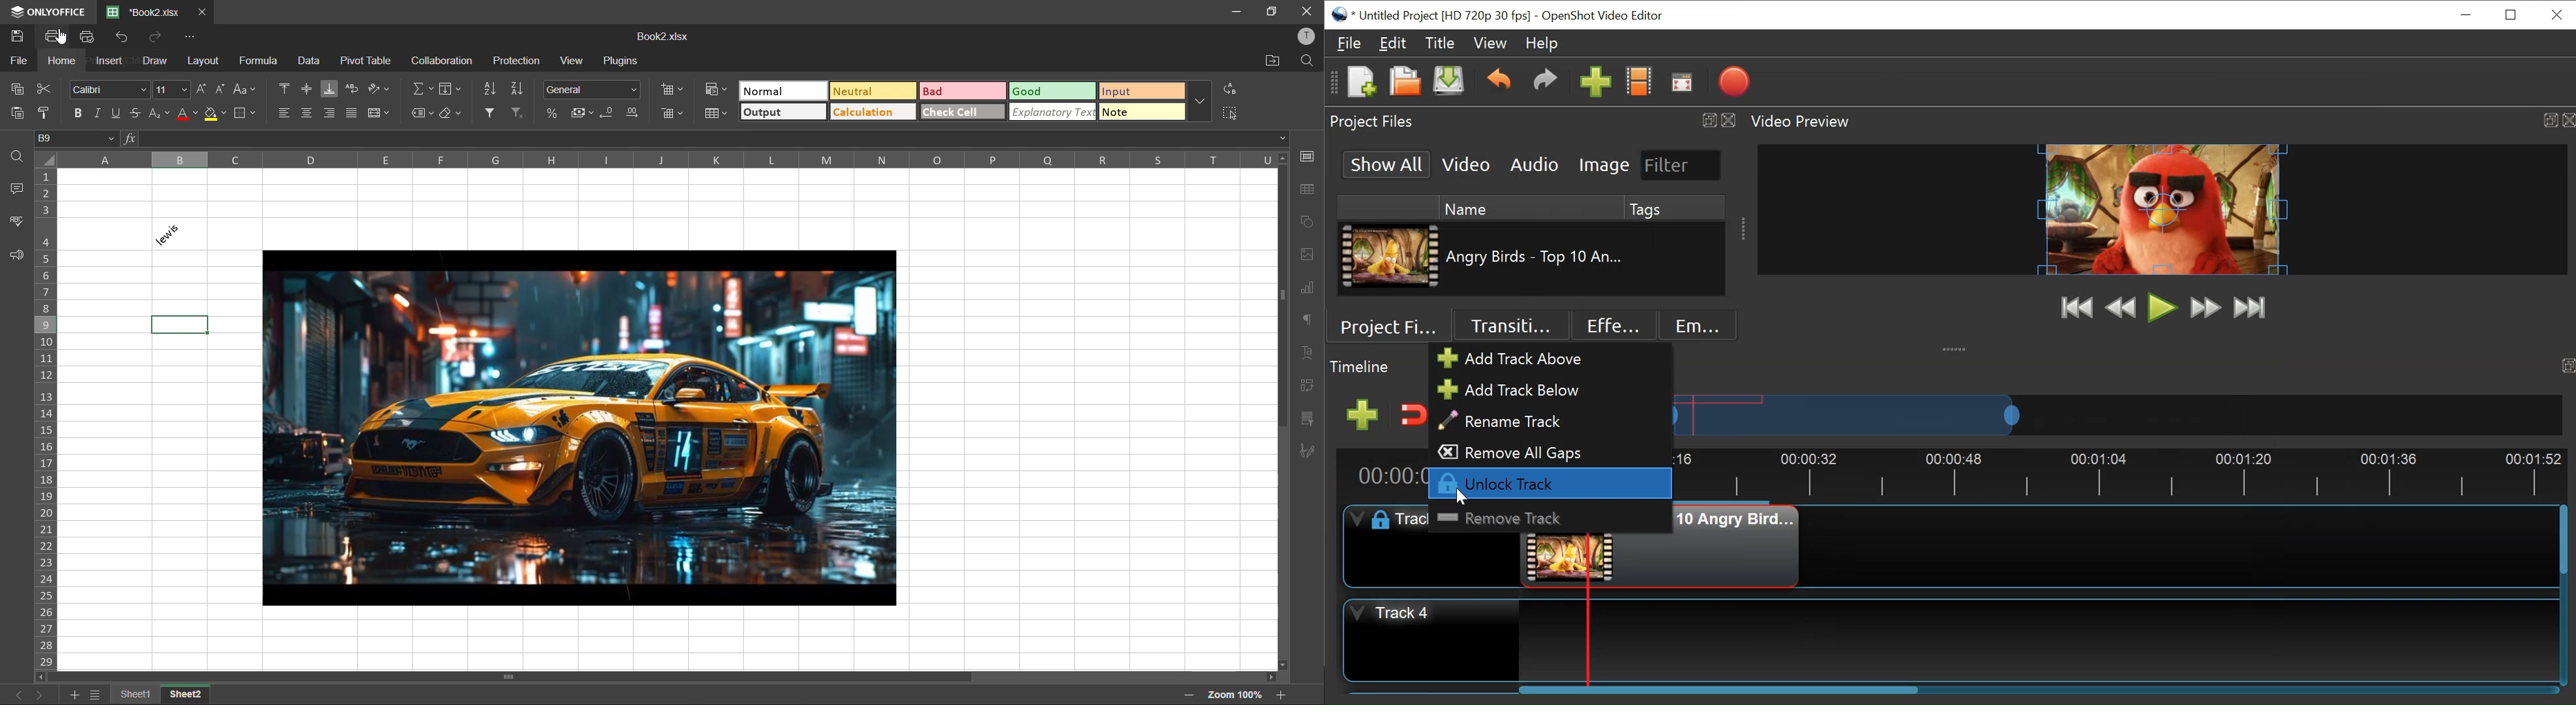  I want to click on Add Track Below, so click(1515, 390).